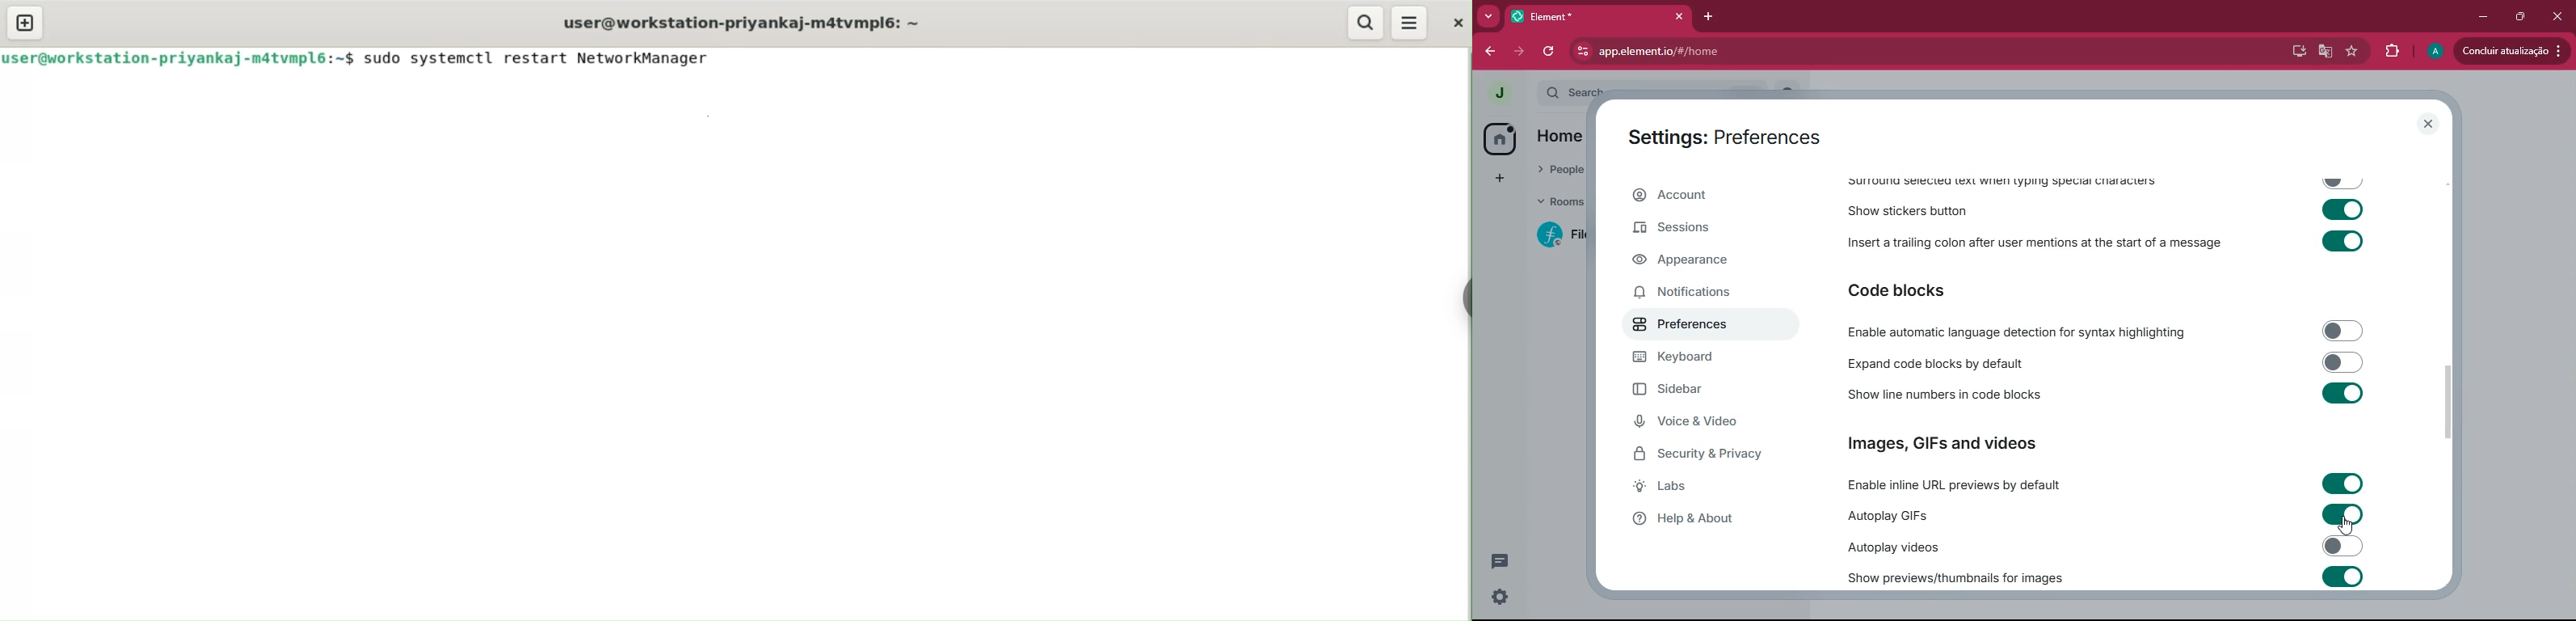 The image size is (2576, 644). I want to click on more, so click(1488, 16).